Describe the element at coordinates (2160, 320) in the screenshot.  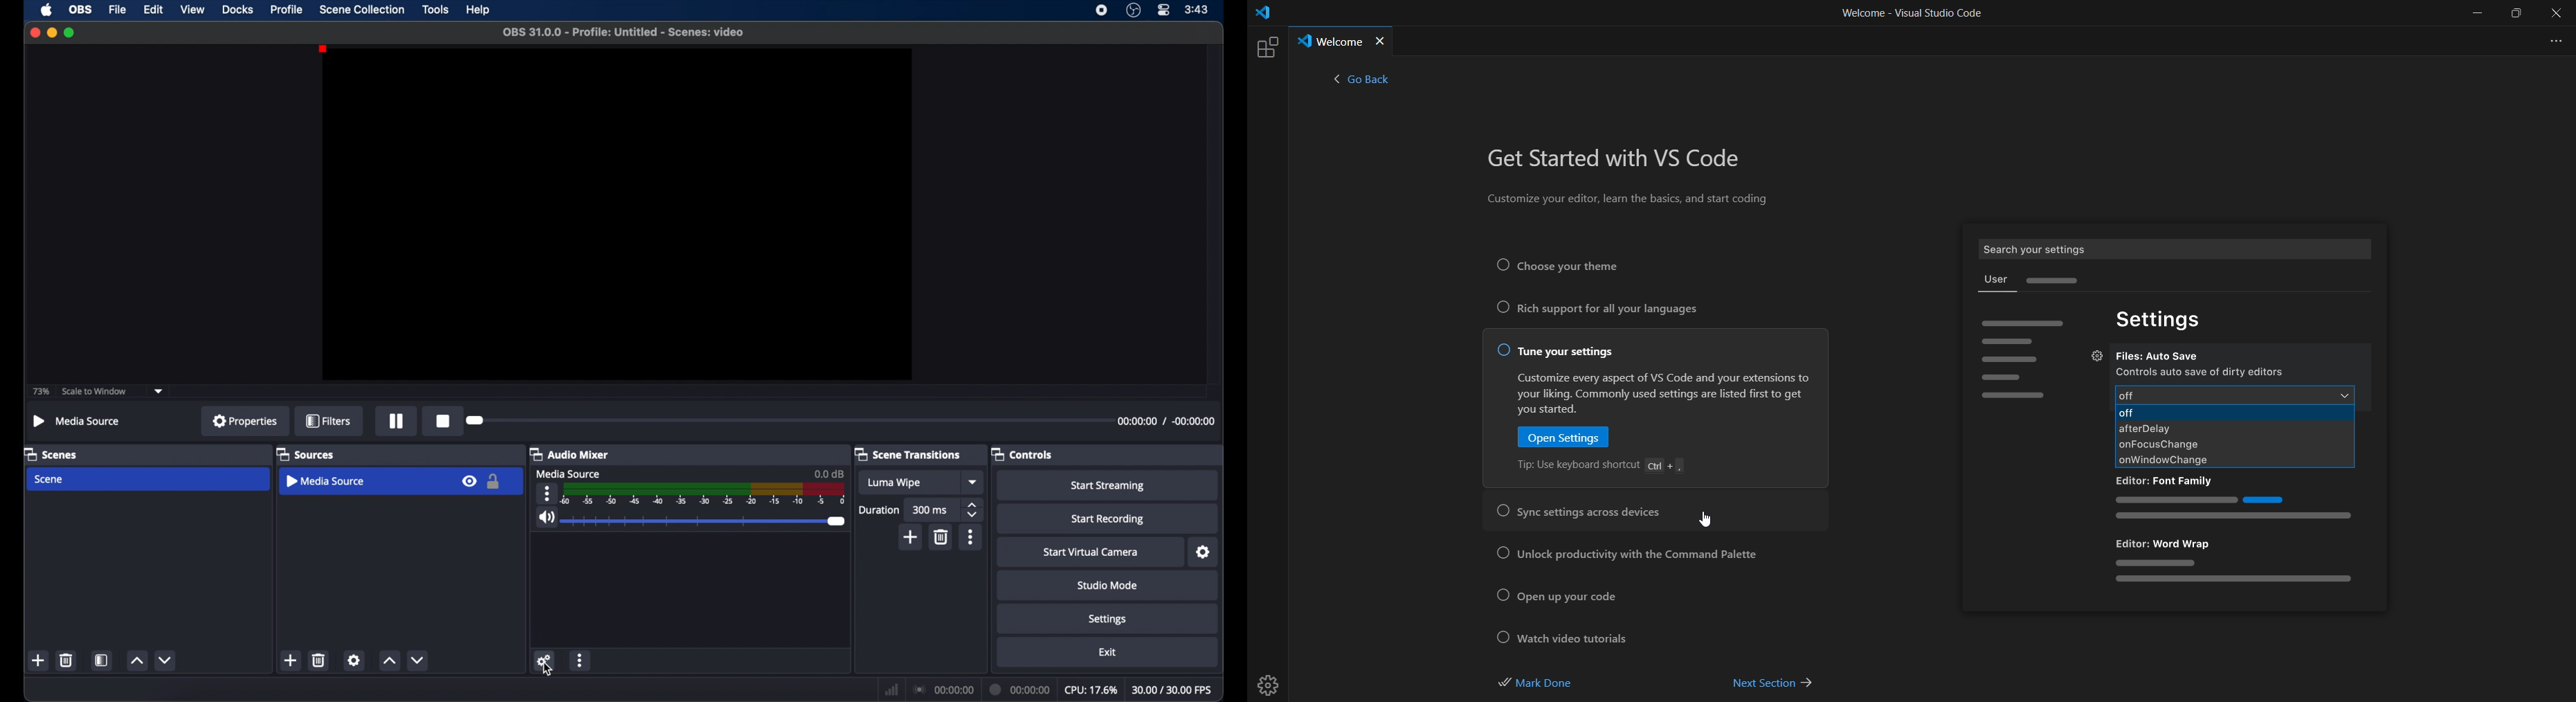
I see `settings` at that location.